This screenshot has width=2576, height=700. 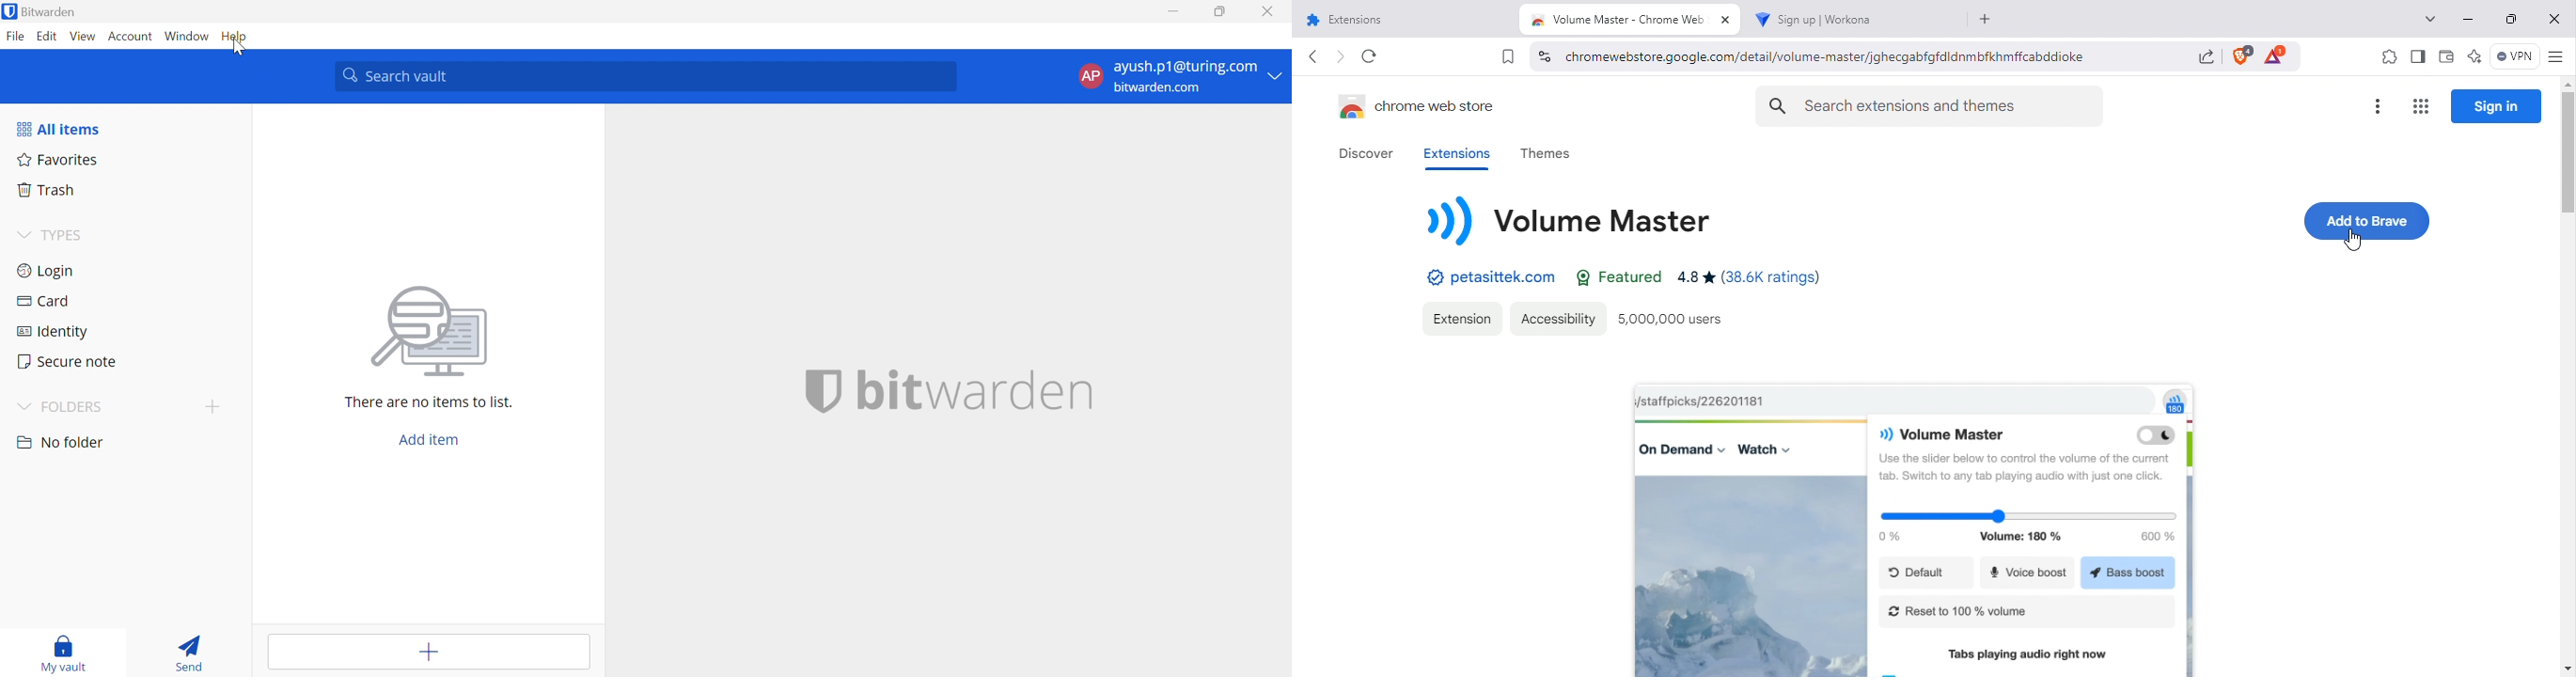 I want to click on Edit, so click(x=49, y=36).